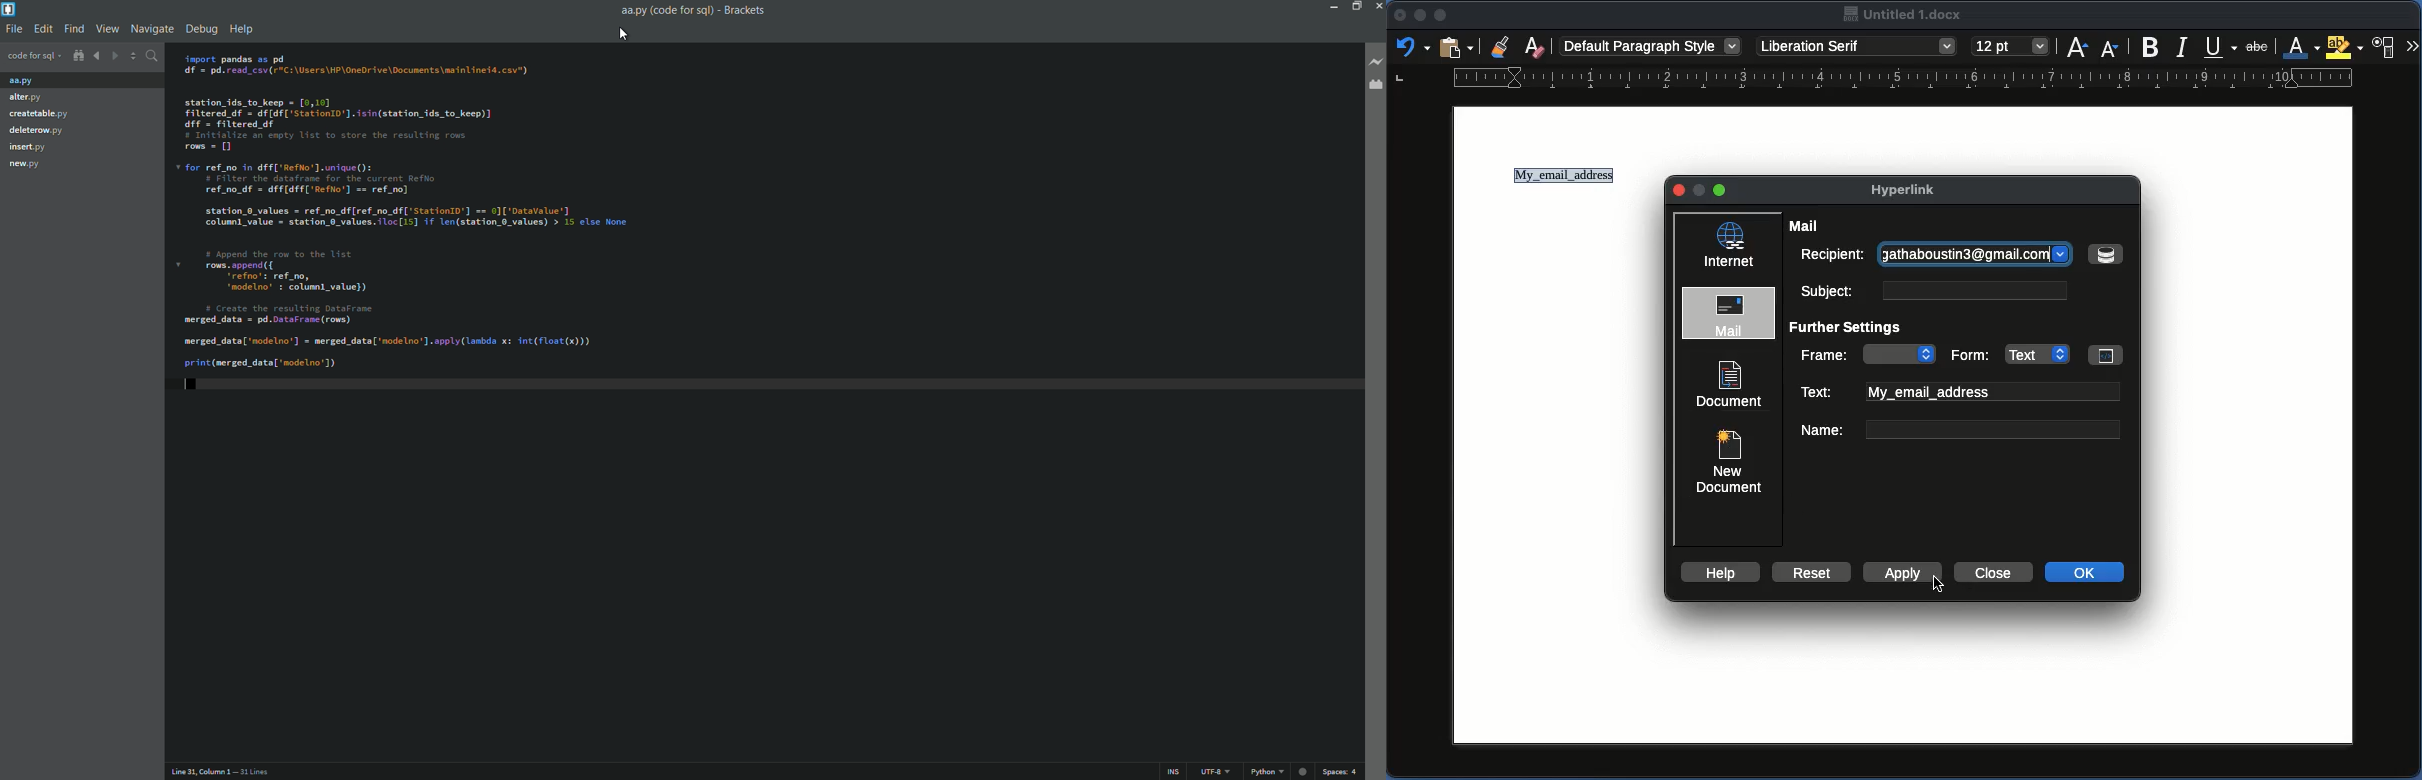 This screenshot has width=2436, height=784. Describe the element at coordinates (1176, 772) in the screenshot. I see `ins` at that location.